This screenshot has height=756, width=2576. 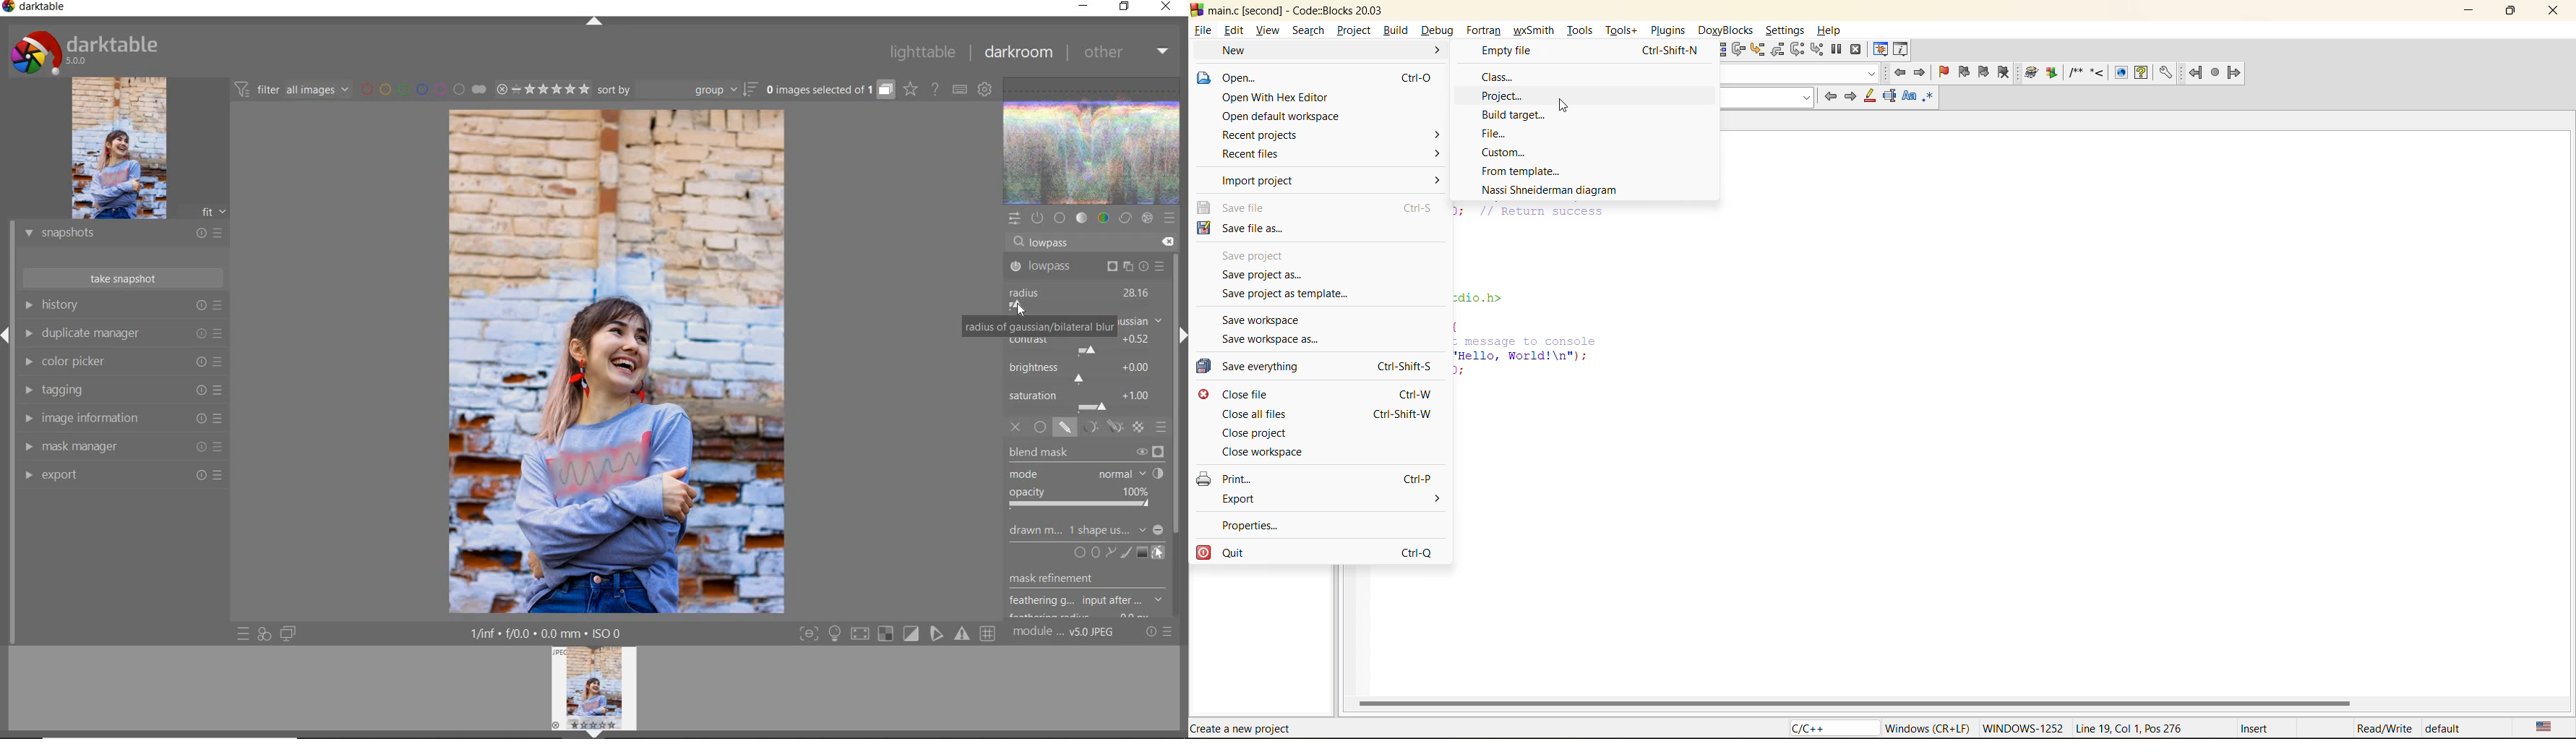 What do you see at coordinates (122, 391) in the screenshot?
I see `tagging` at bounding box center [122, 391].